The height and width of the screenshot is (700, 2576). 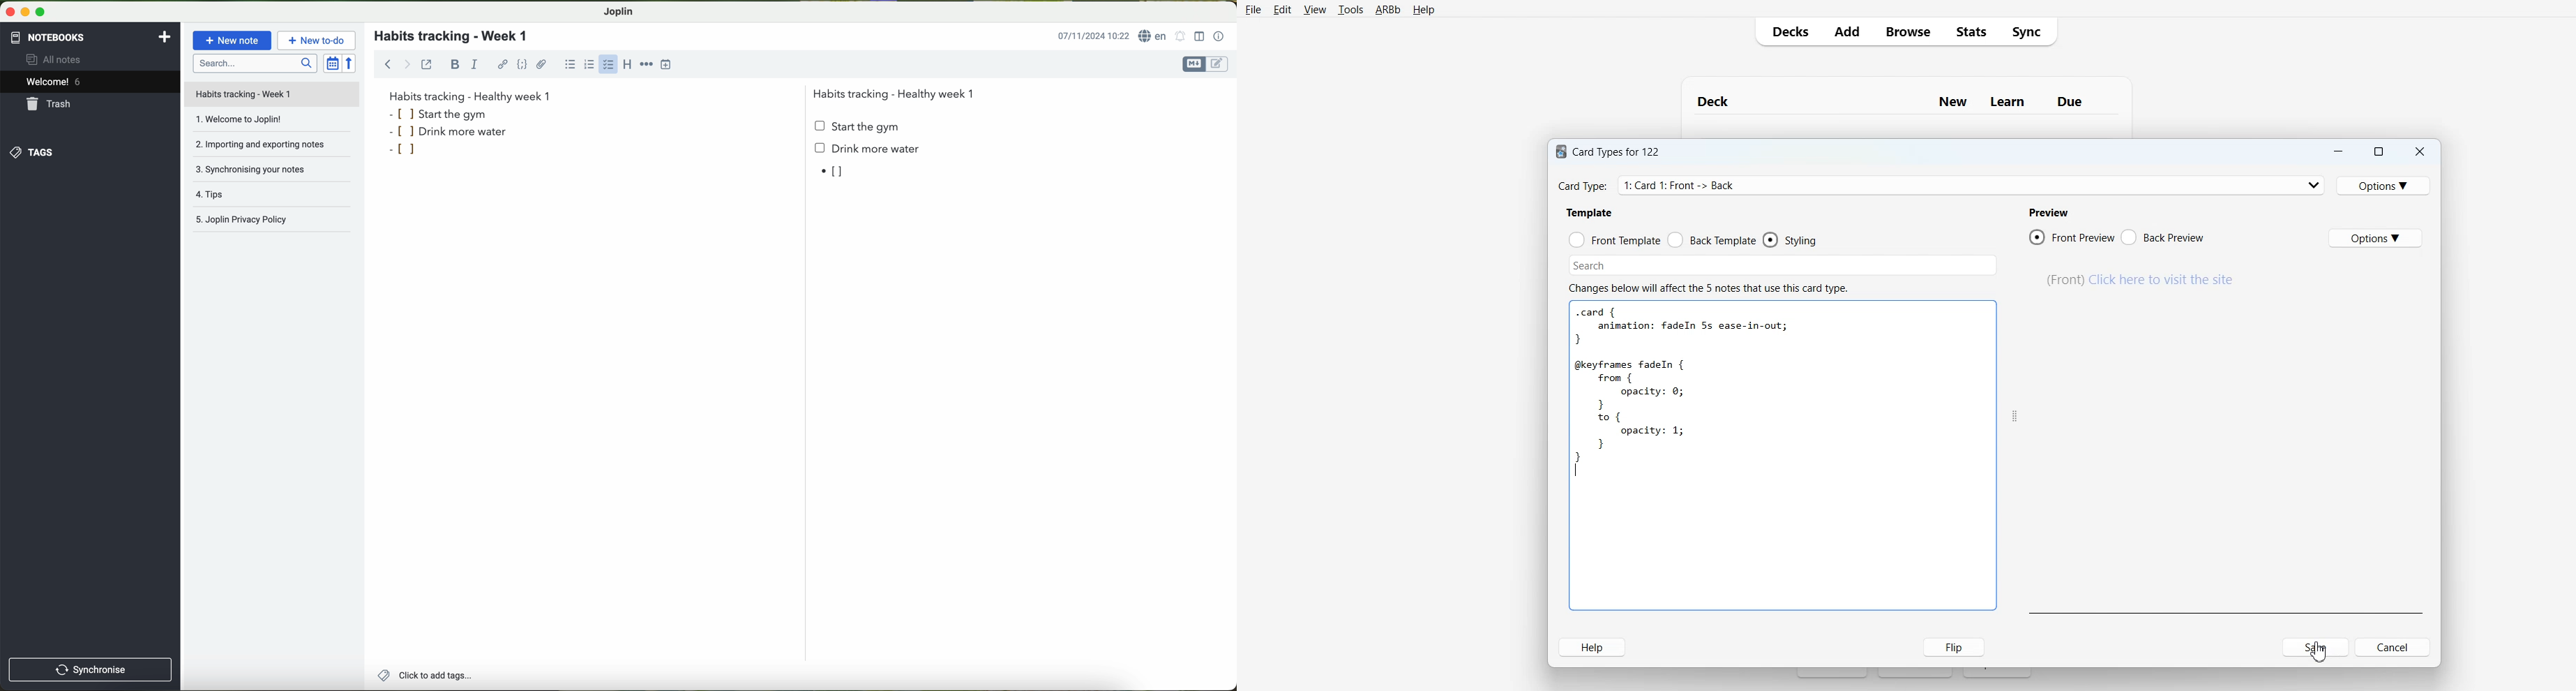 What do you see at coordinates (898, 92) in the screenshot?
I see `Habits tracking - Healthy week 1` at bounding box center [898, 92].